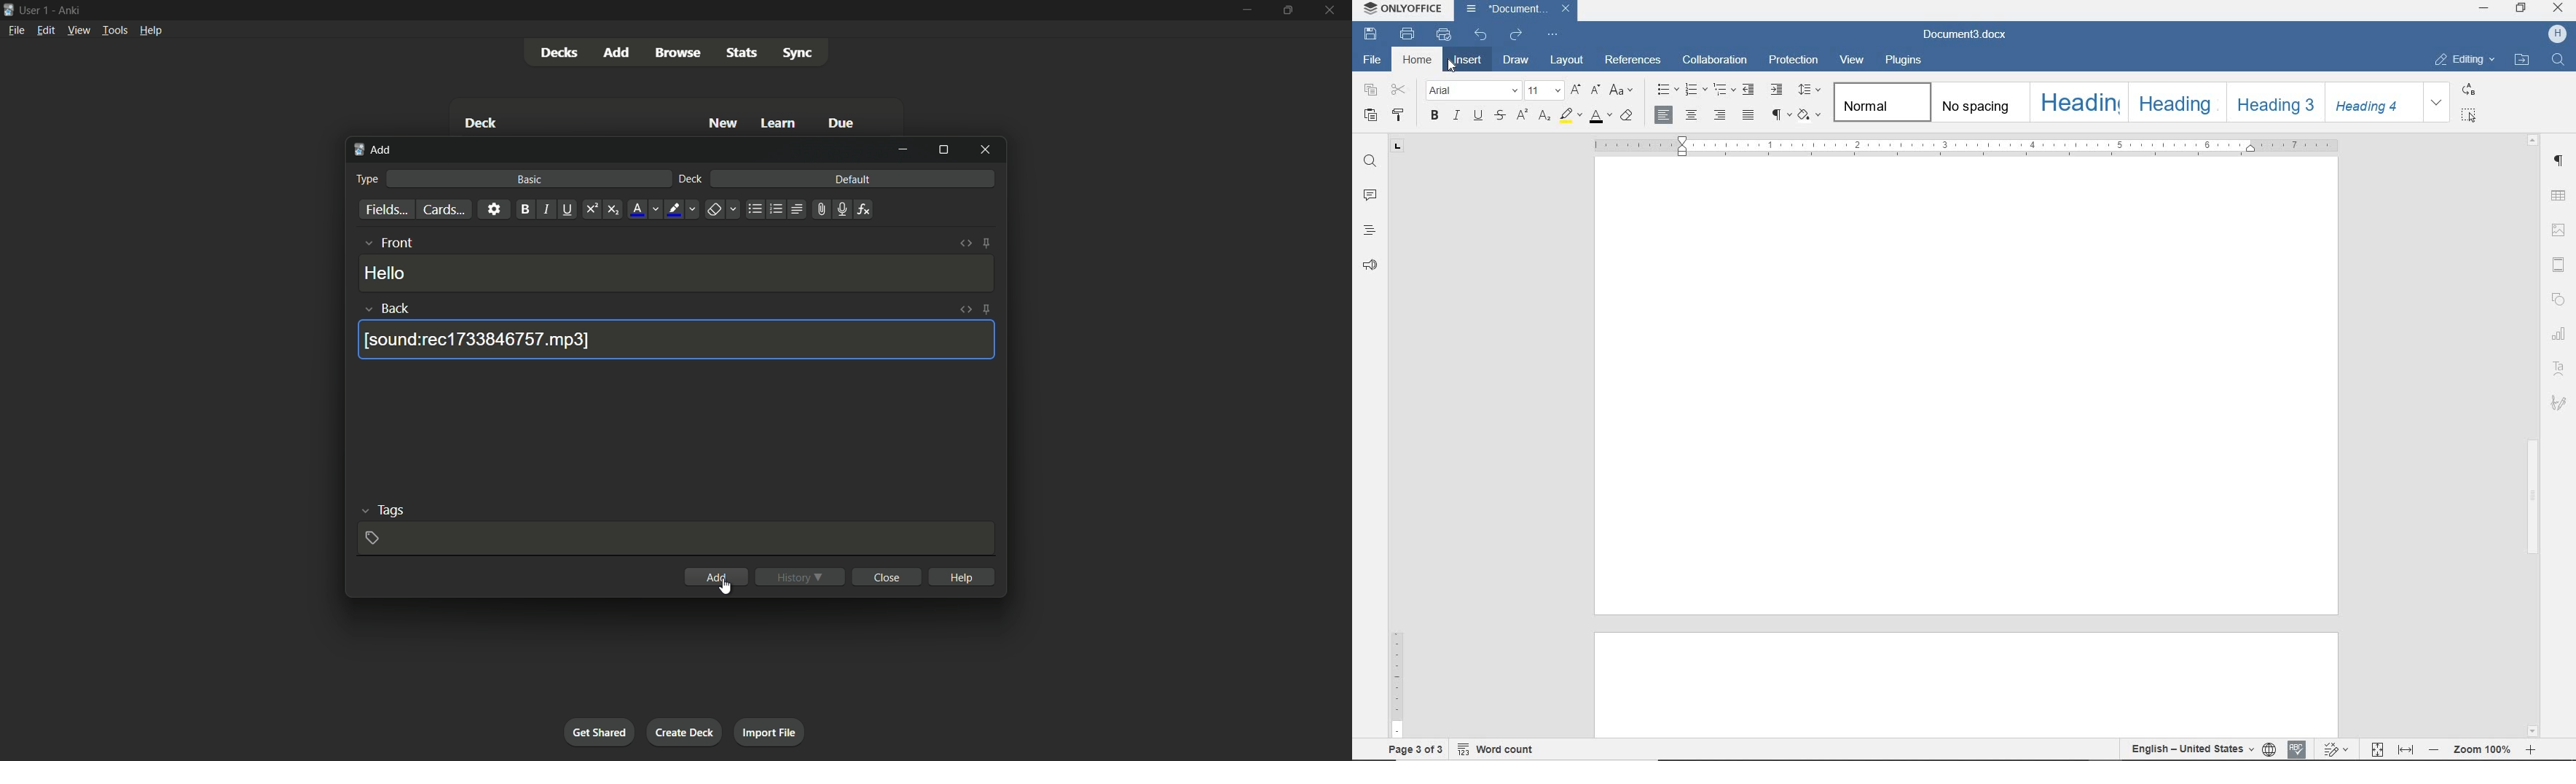  Describe the element at coordinates (1853, 60) in the screenshot. I see `VIEW` at that location.